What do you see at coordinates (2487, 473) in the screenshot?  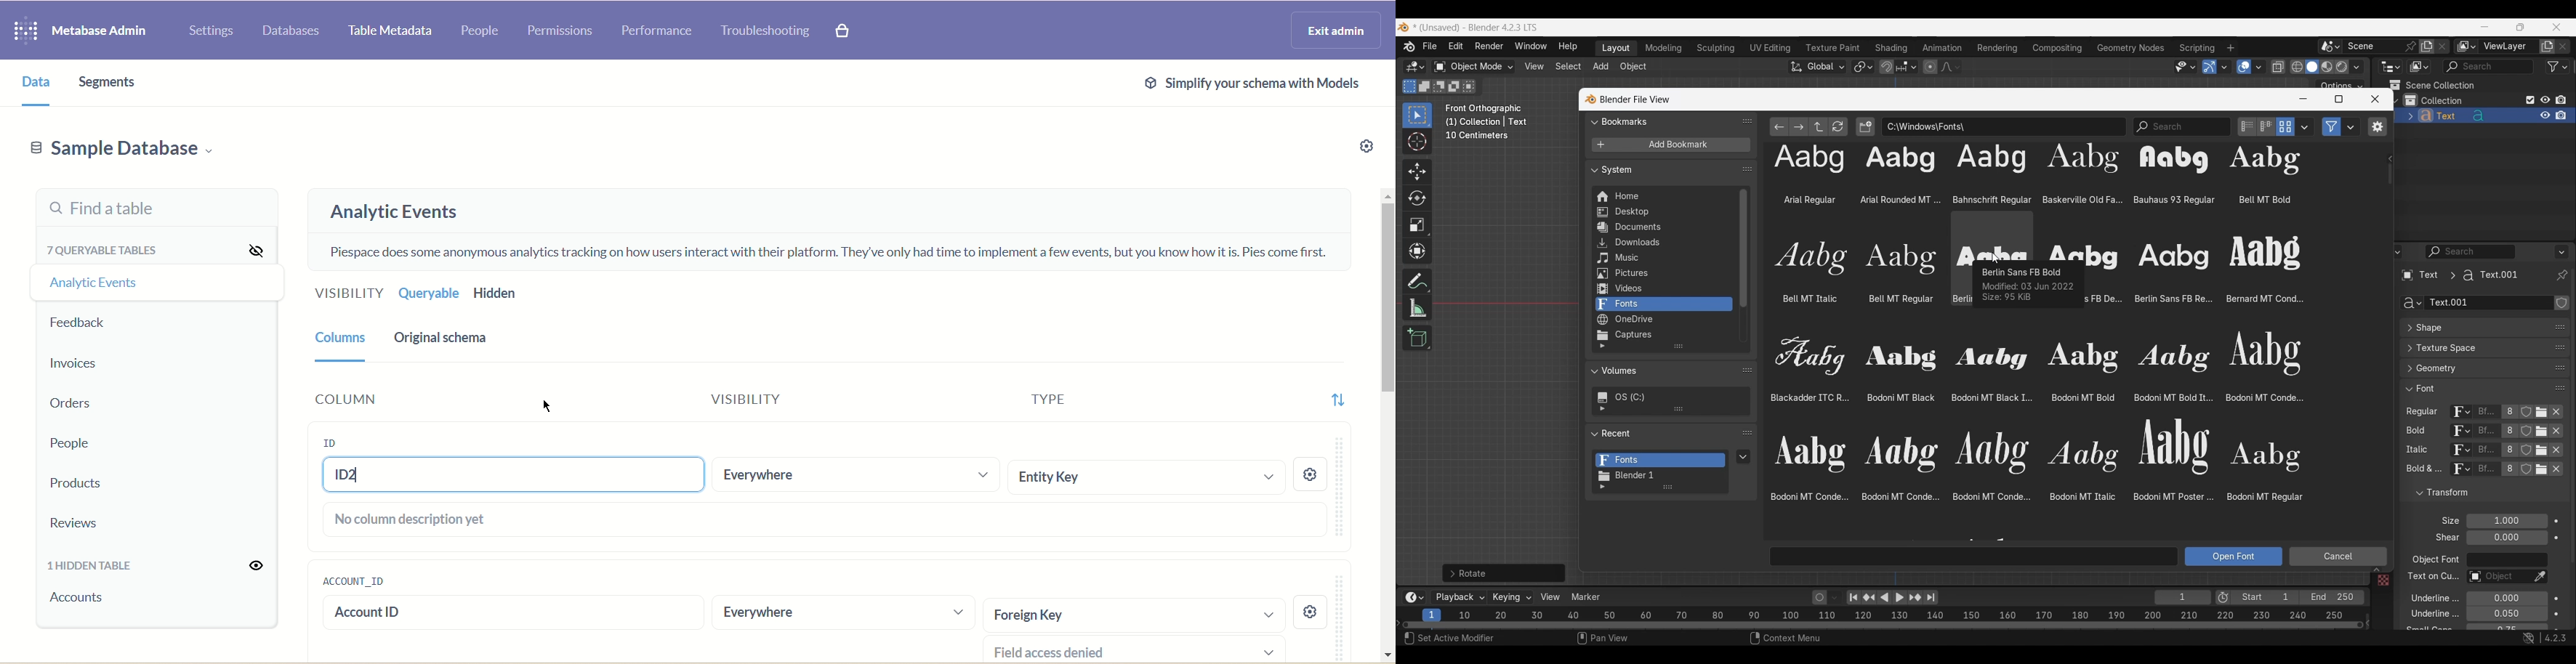 I see `name of current font` at bounding box center [2487, 473].